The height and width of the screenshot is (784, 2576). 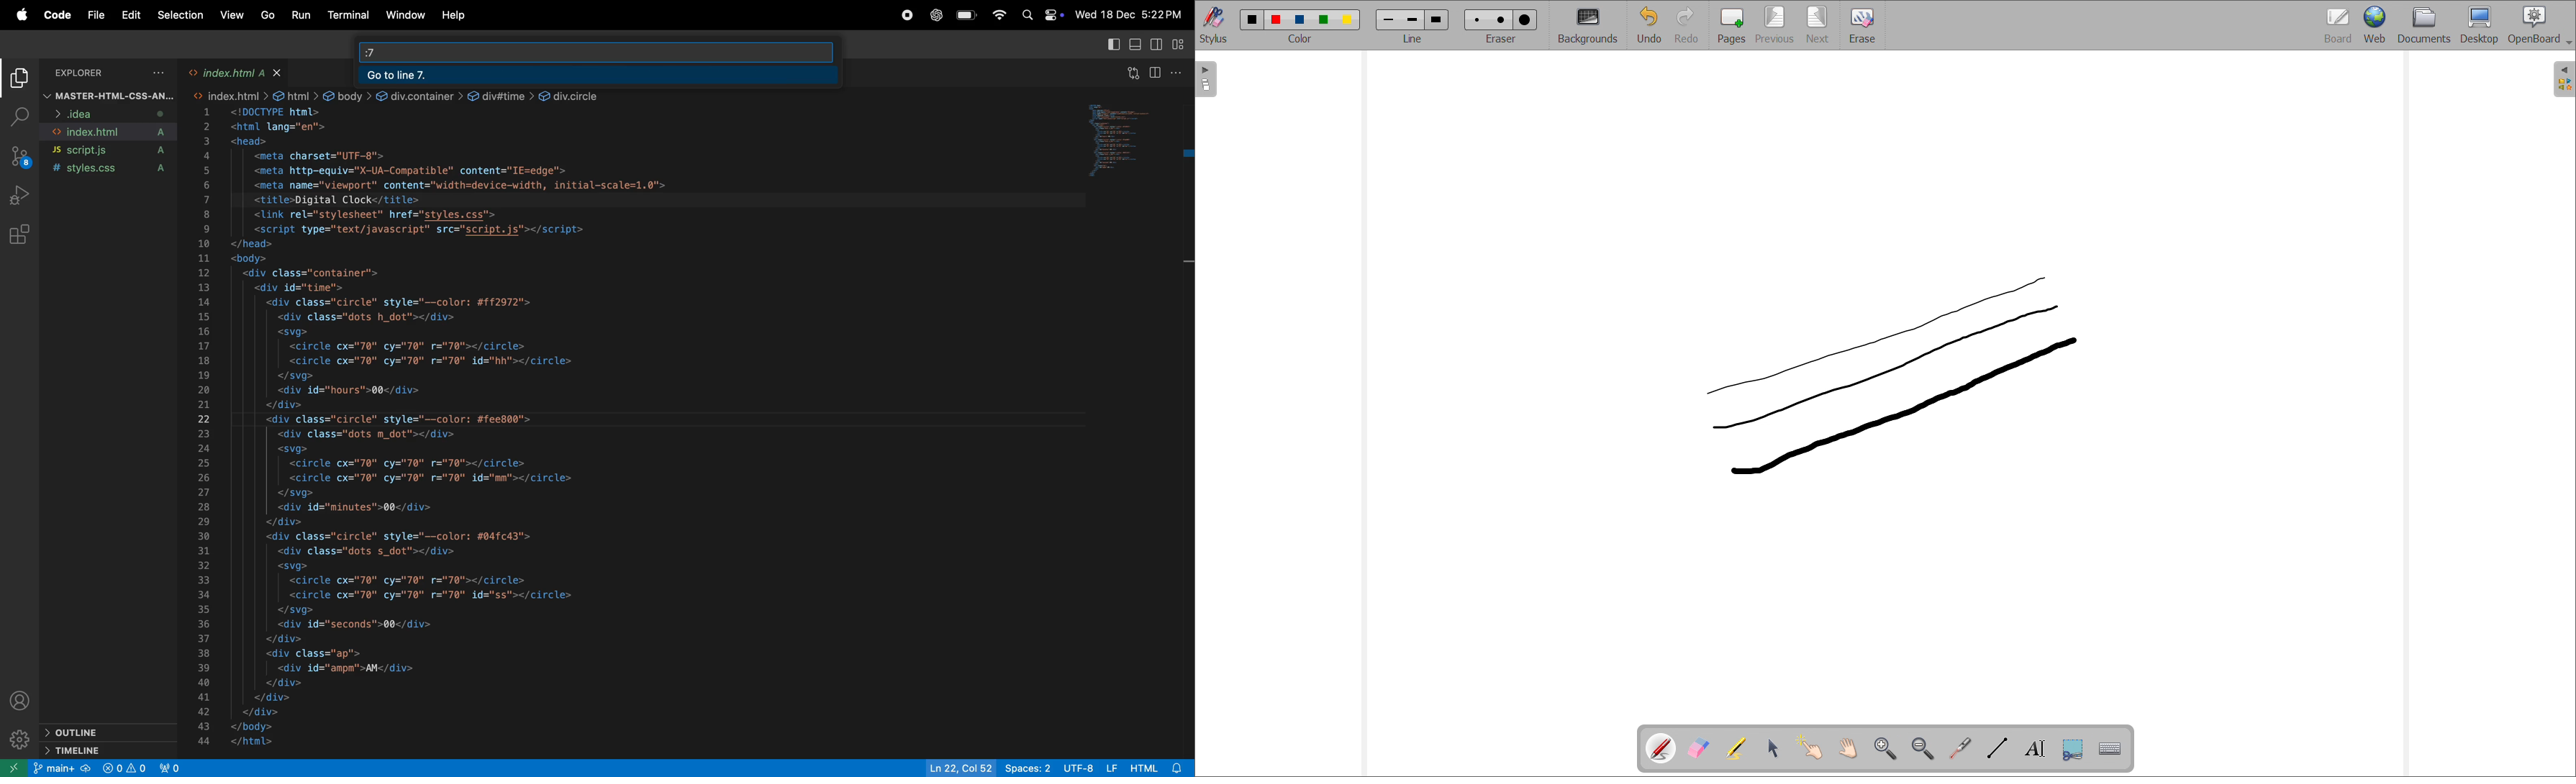 What do you see at coordinates (1811, 748) in the screenshot?
I see `interact with items` at bounding box center [1811, 748].